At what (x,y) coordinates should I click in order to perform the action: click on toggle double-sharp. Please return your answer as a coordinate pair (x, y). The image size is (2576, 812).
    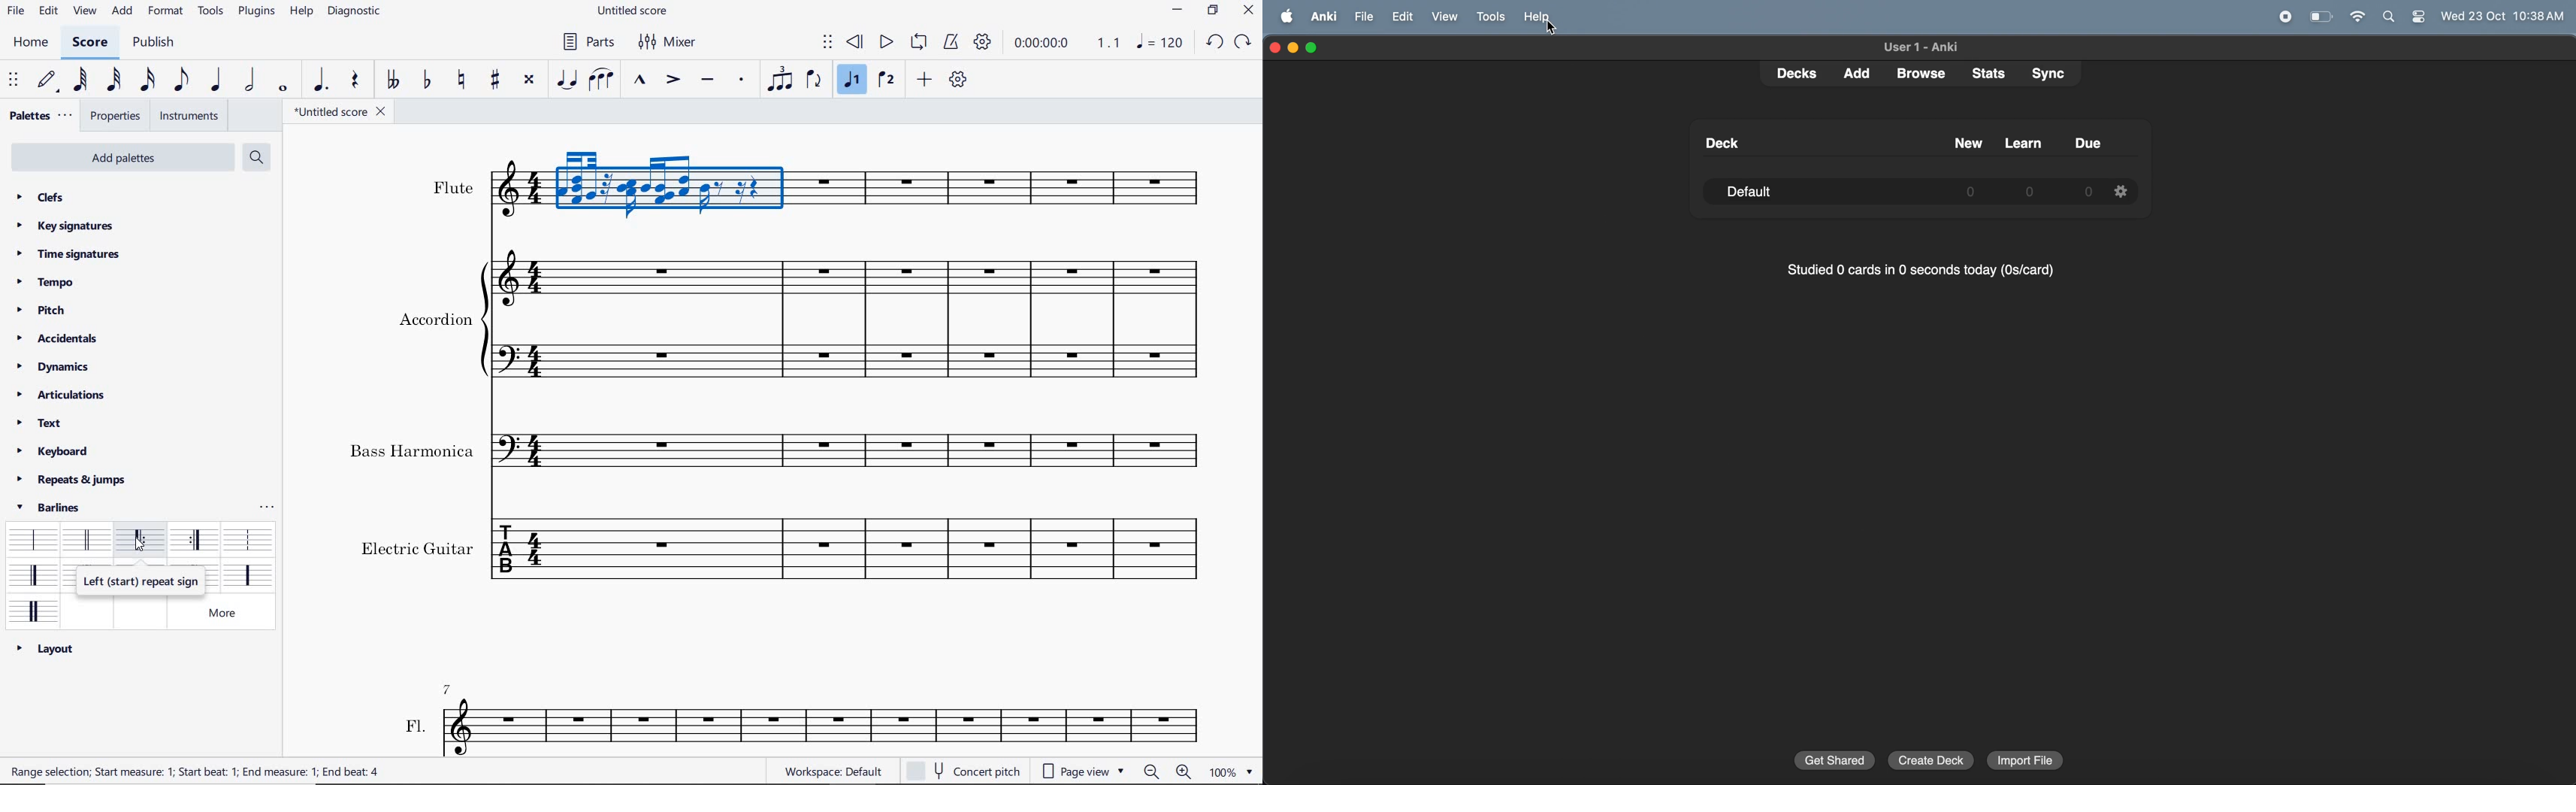
    Looking at the image, I should click on (529, 80).